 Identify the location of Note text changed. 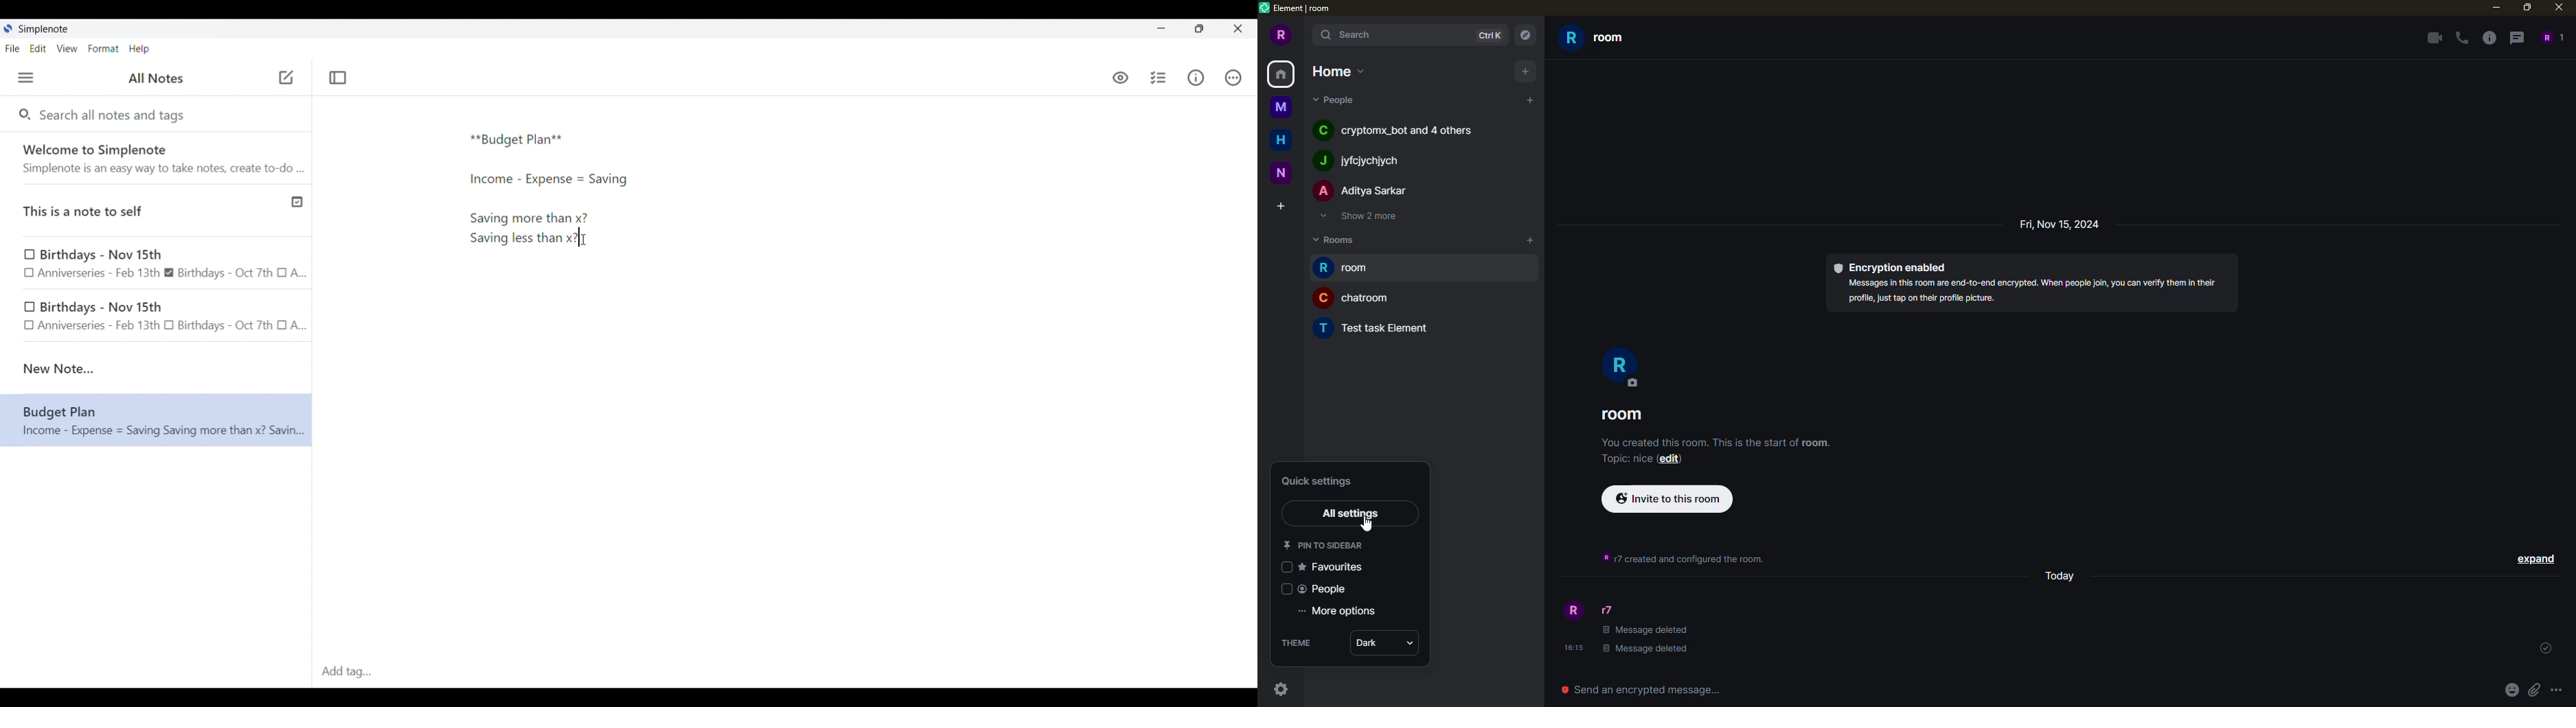
(156, 420).